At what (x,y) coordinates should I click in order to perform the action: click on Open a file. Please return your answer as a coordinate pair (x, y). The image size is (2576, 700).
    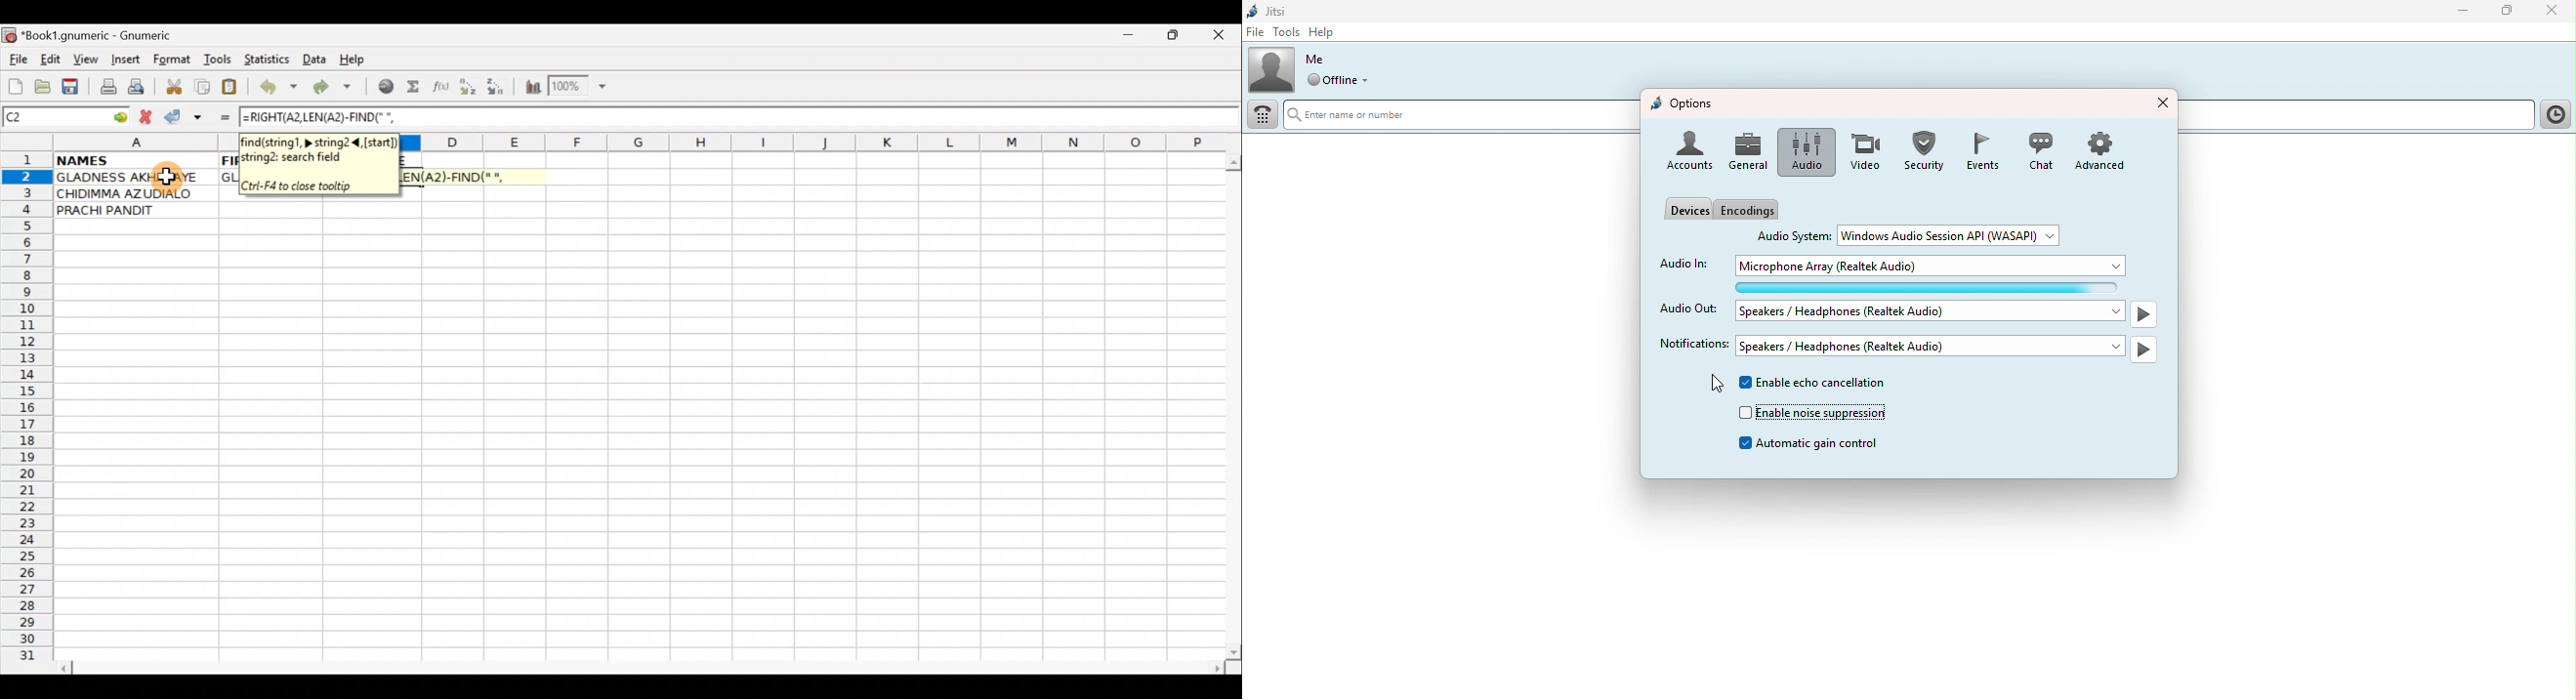
    Looking at the image, I should click on (45, 85).